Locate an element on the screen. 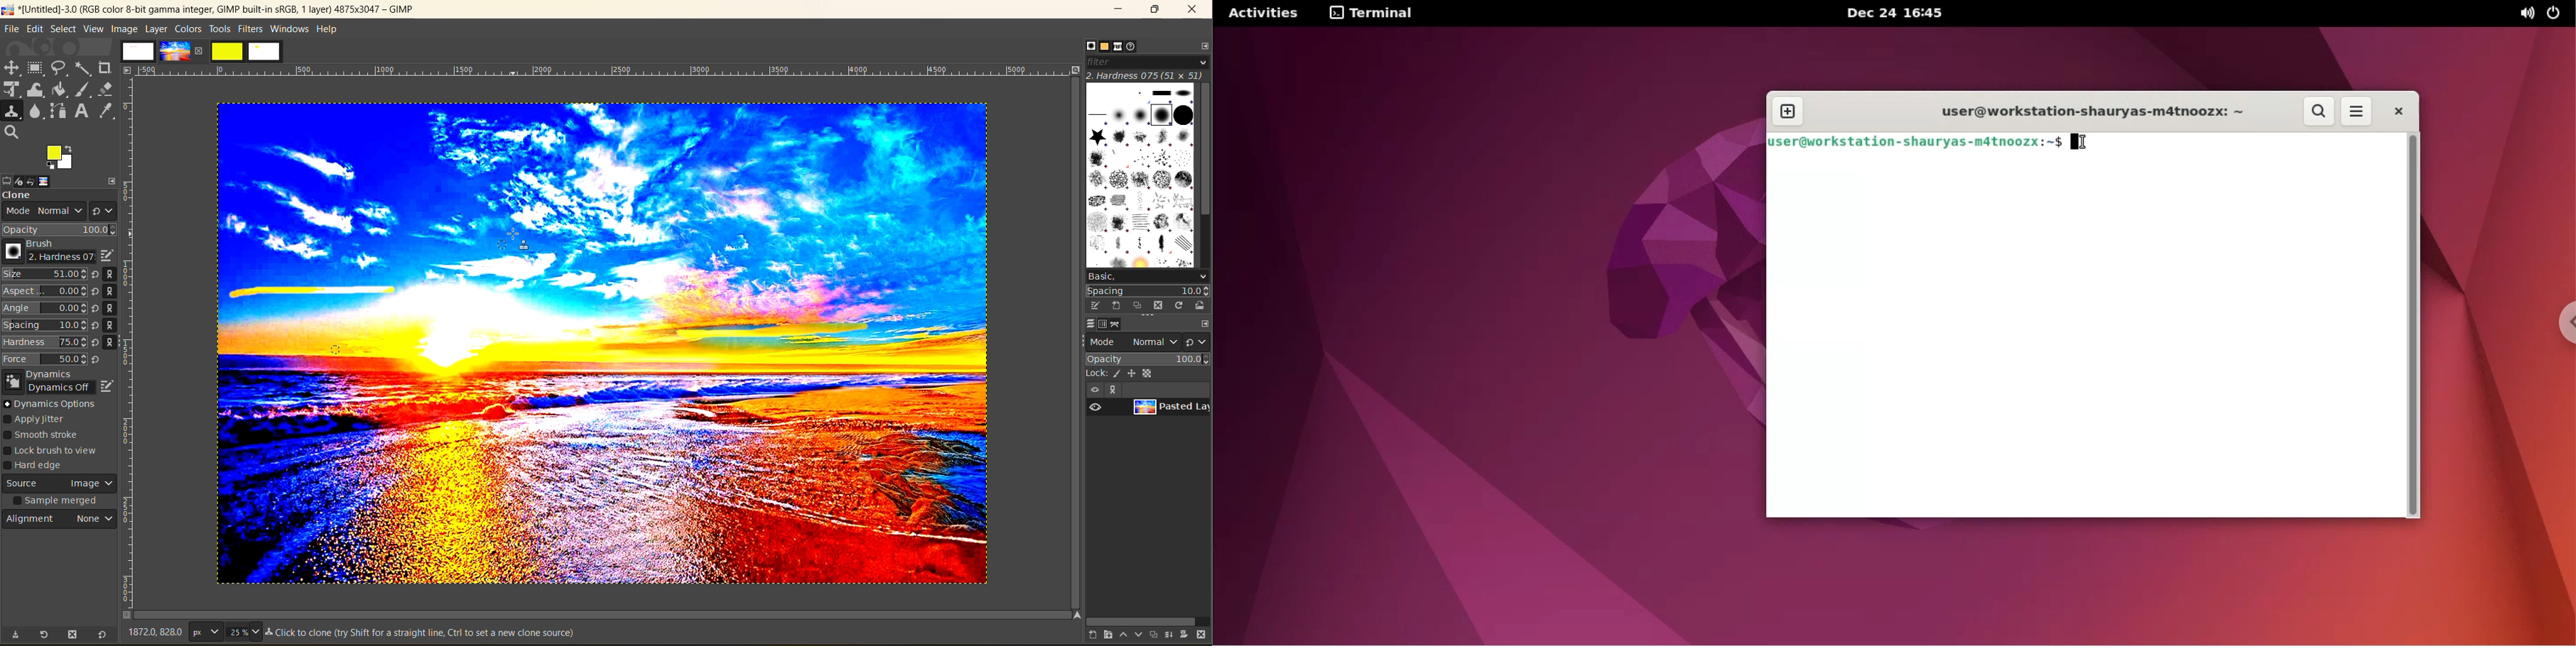  cloned area is located at coordinates (313, 290).